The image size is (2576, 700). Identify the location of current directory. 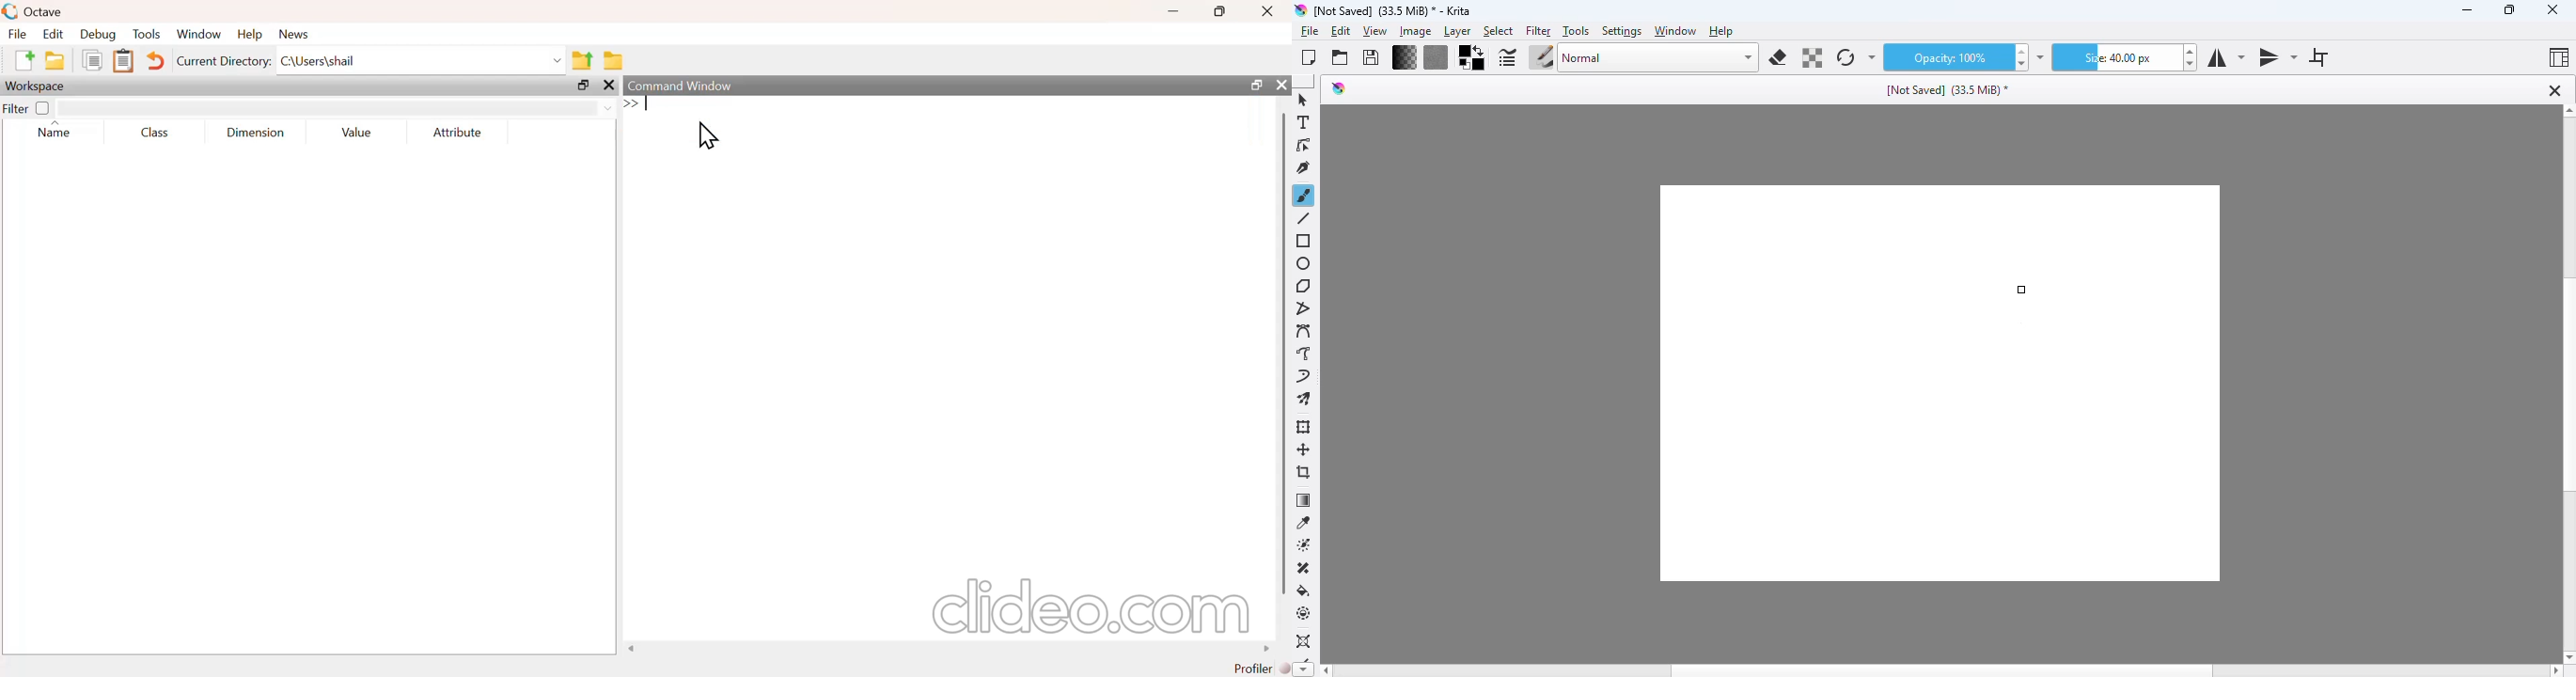
(225, 61).